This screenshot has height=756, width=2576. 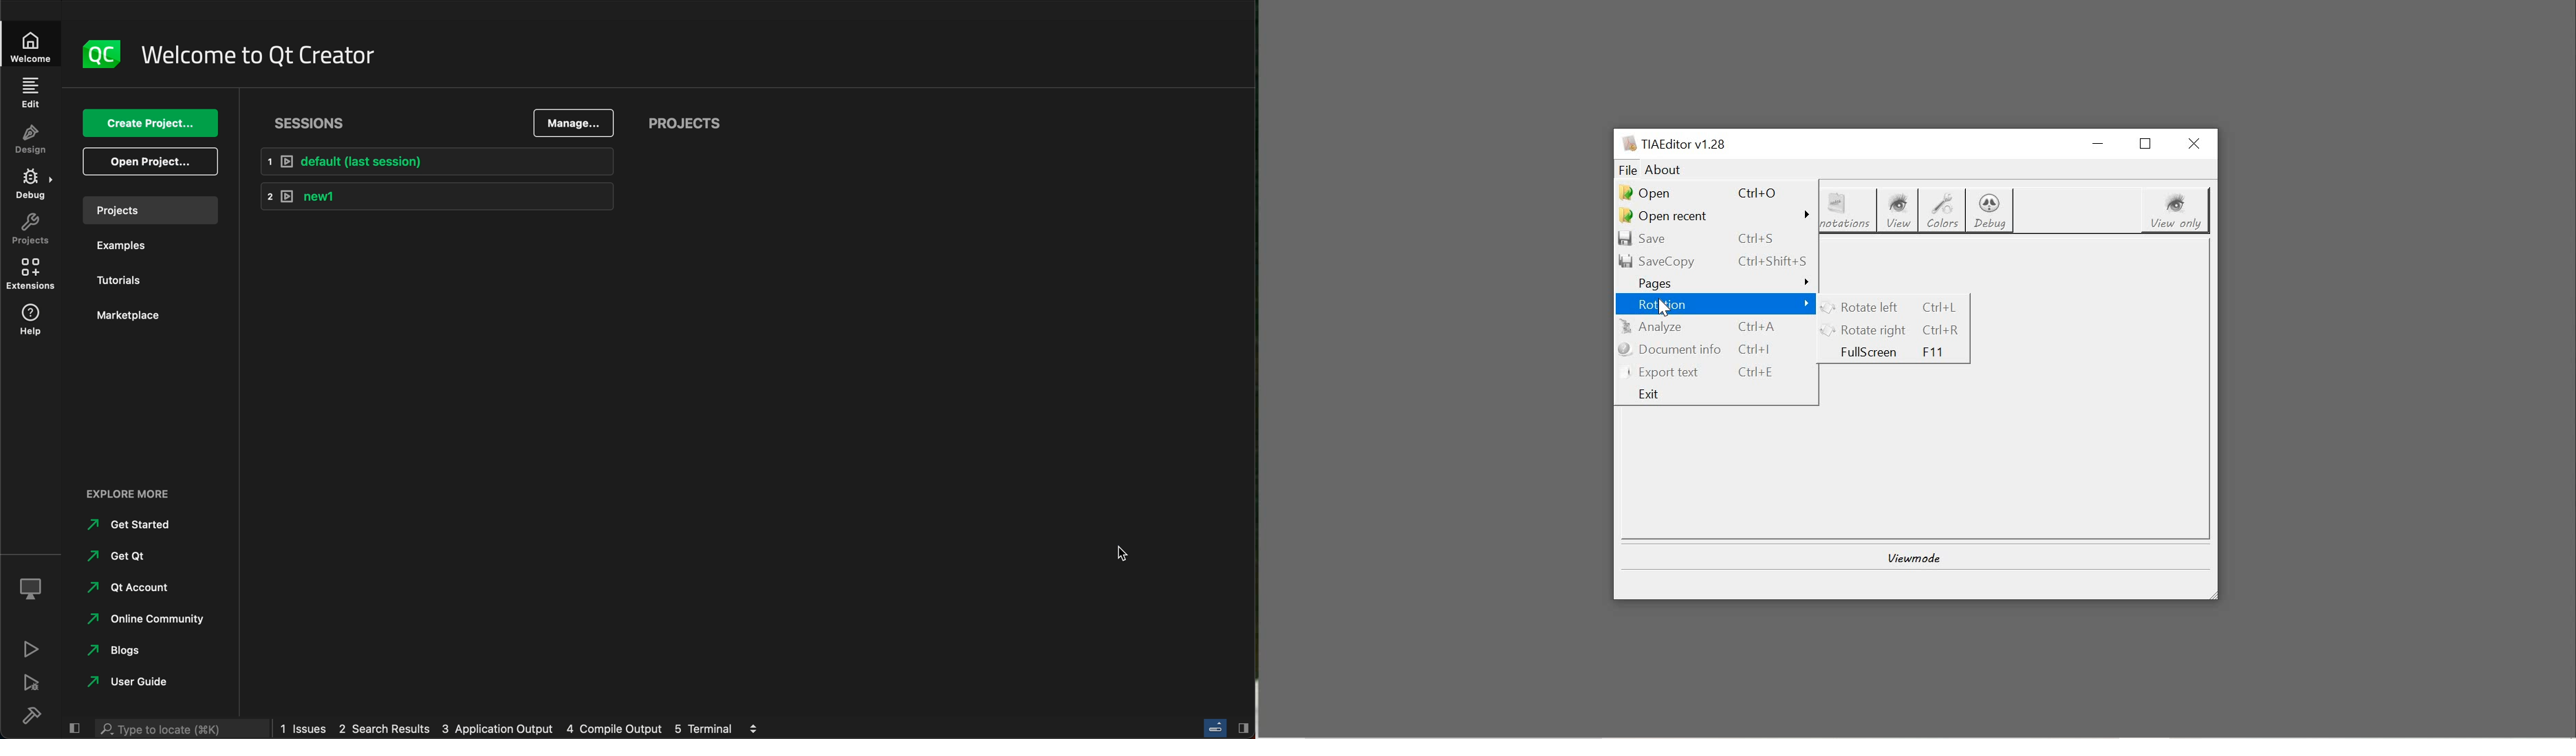 I want to click on run, so click(x=33, y=647).